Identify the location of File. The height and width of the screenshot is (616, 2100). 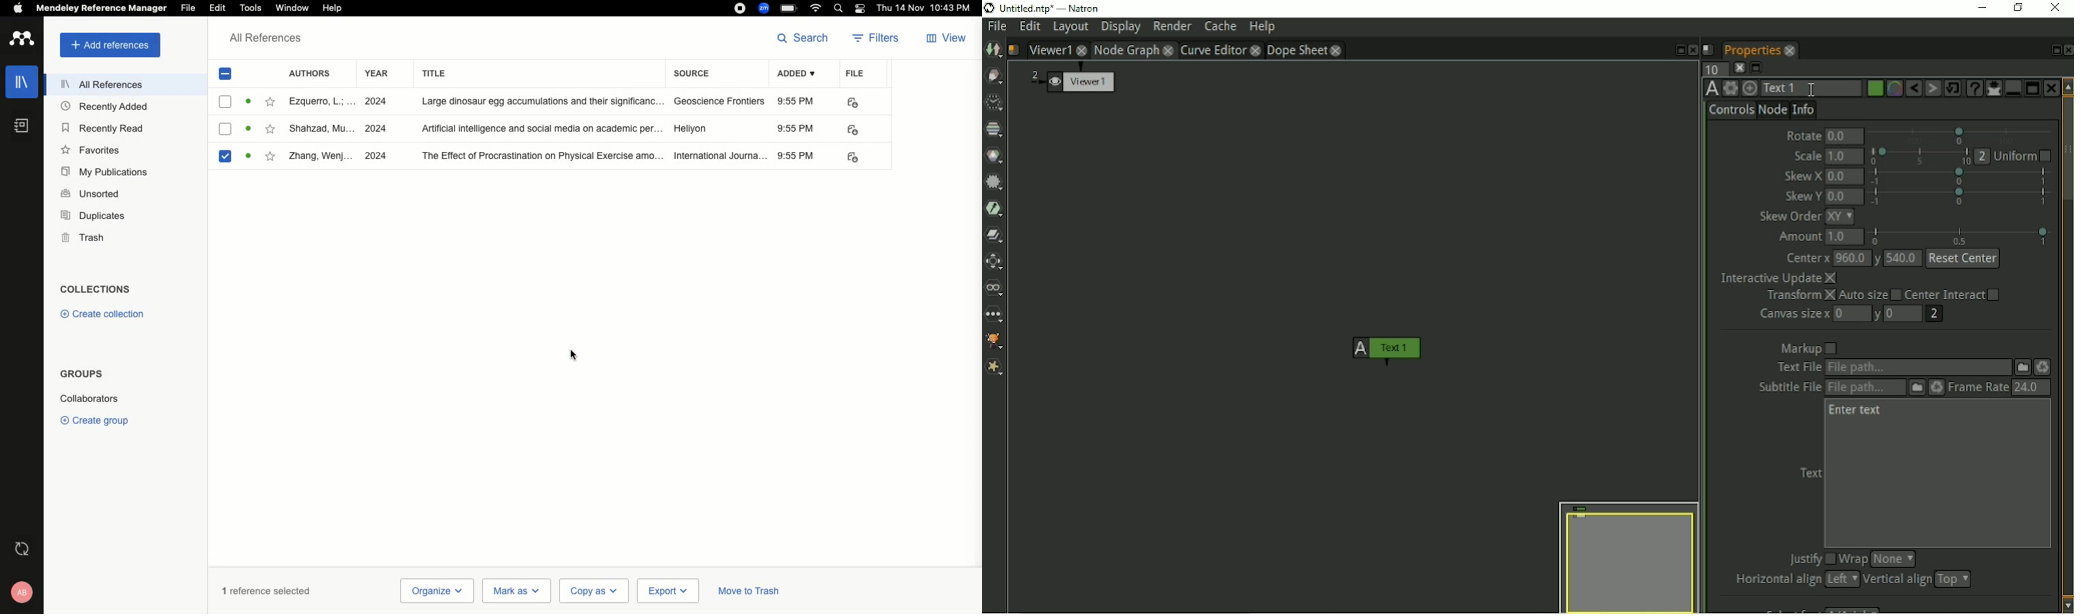
(856, 72).